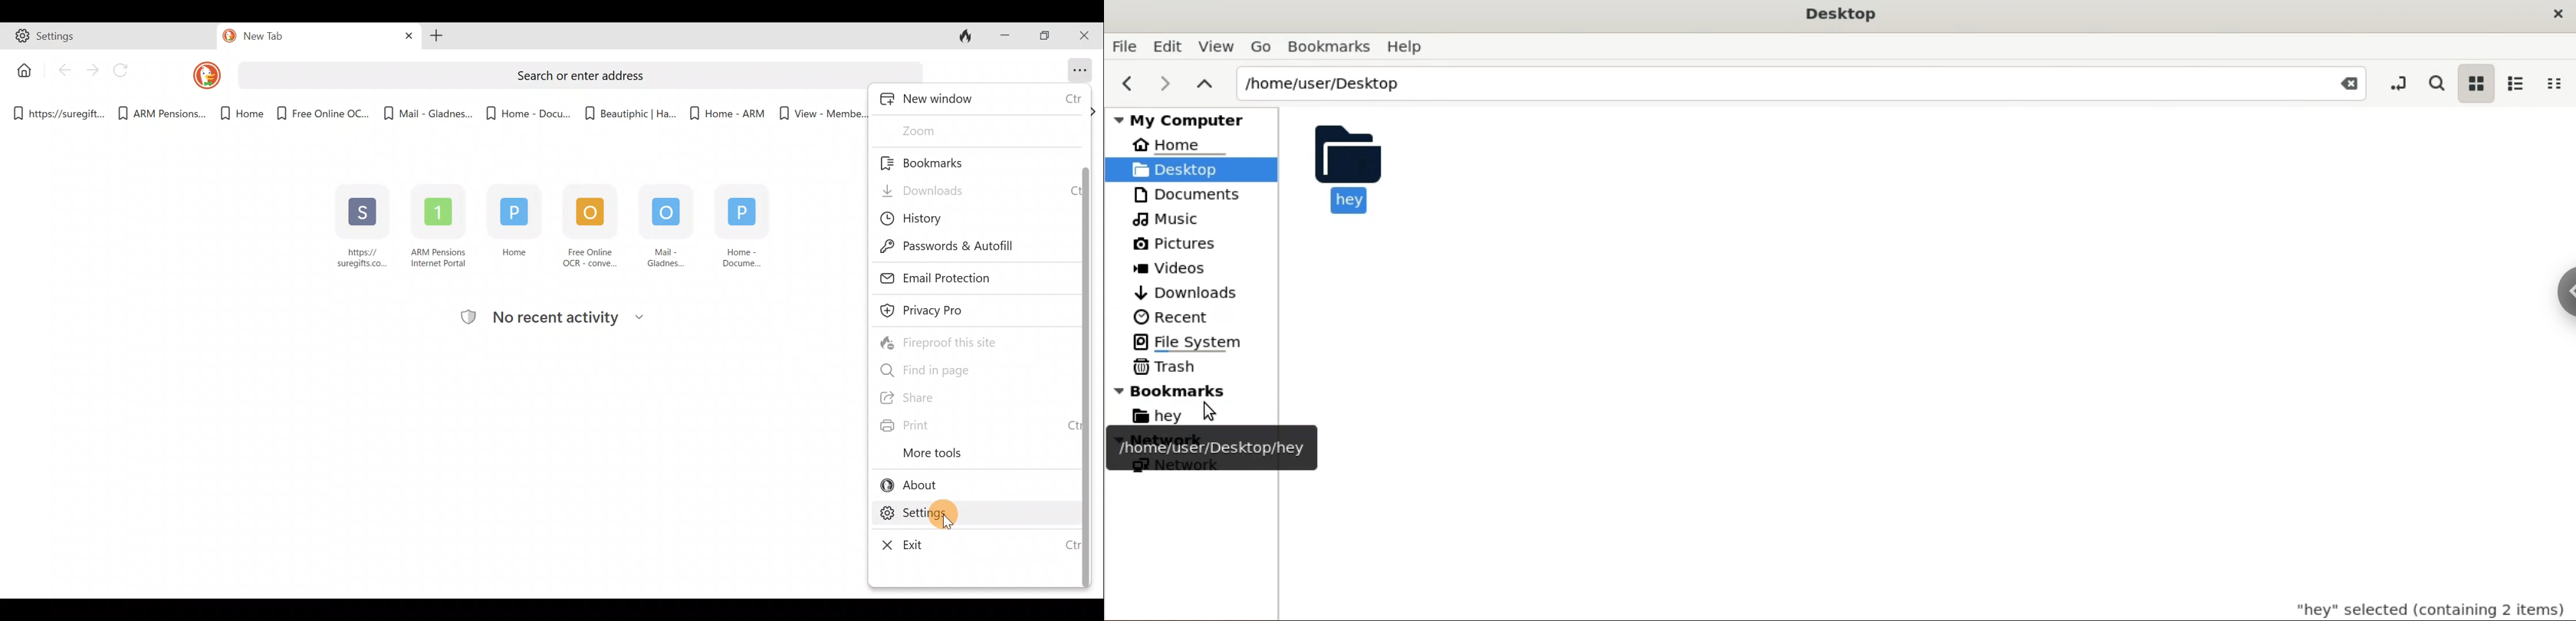 The height and width of the screenshot is (644, 2576). Describe the element at coordinates (1171, 219) in the screenshot. I see `Music` at that location.